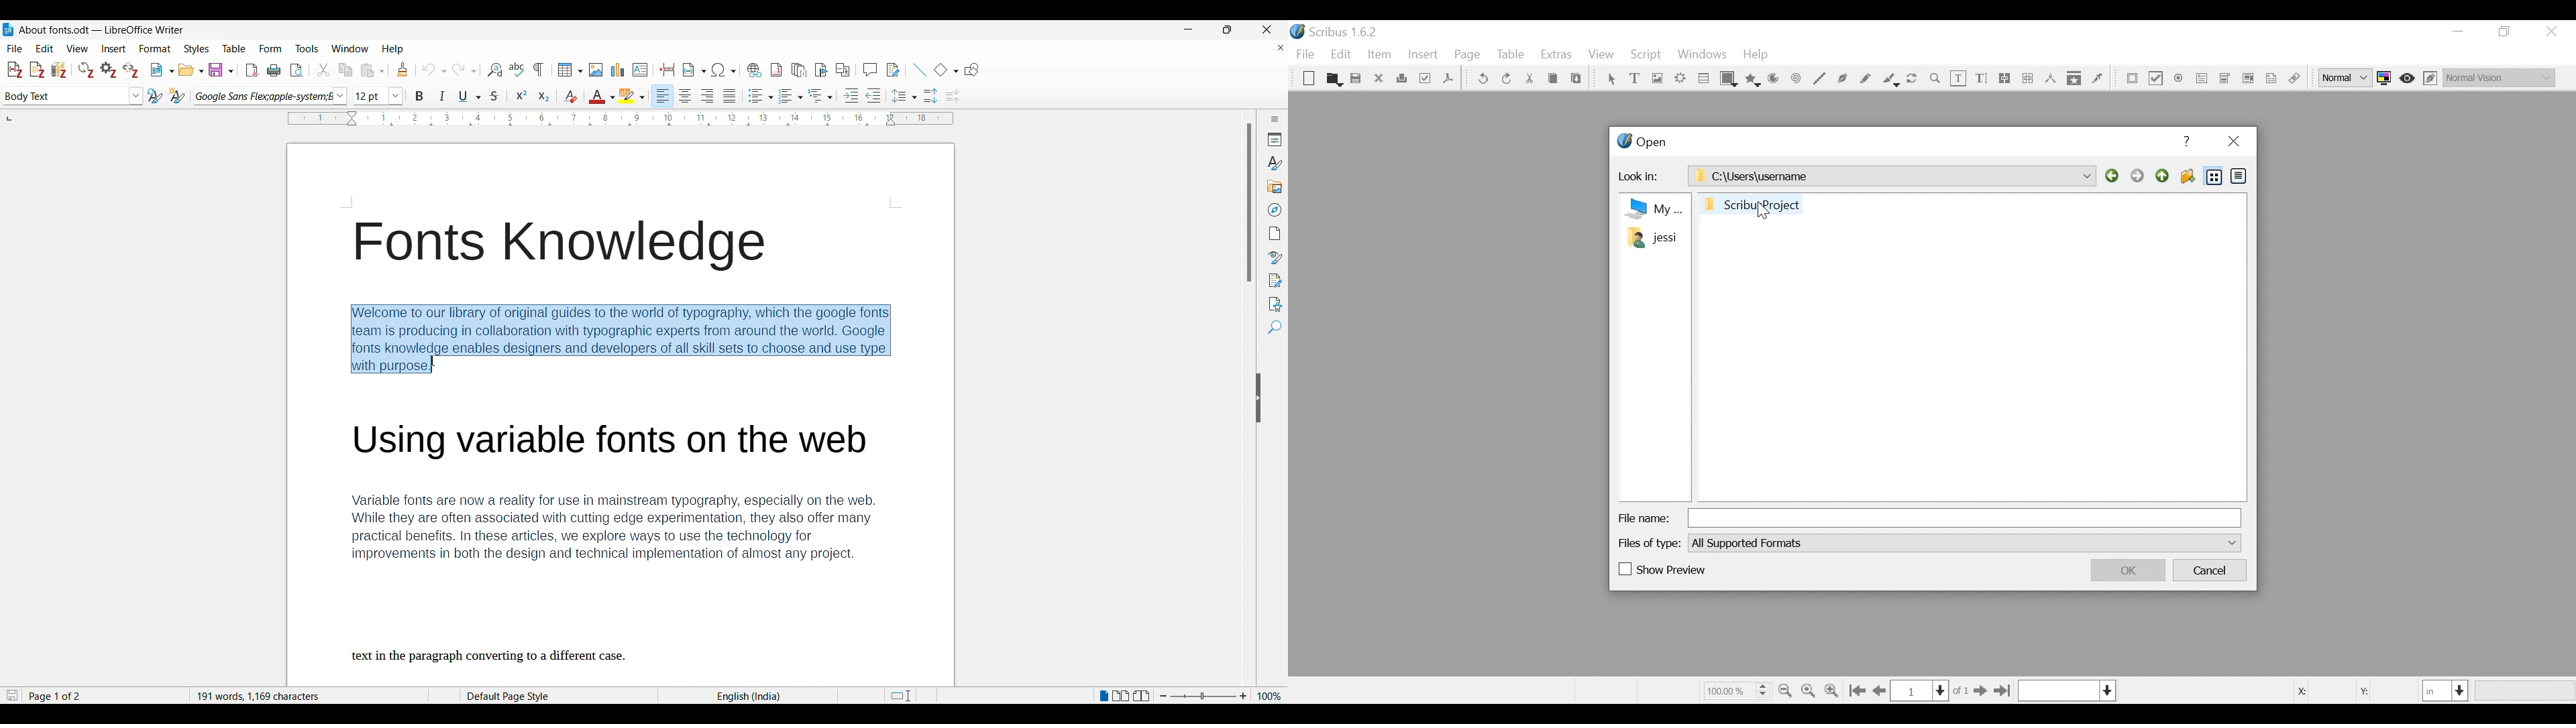 Image resolution: width=2576 pixels, height=728 pixels. Describe the element at coordinates (2126, 570) in the screenshot. I see `OK` at that location.